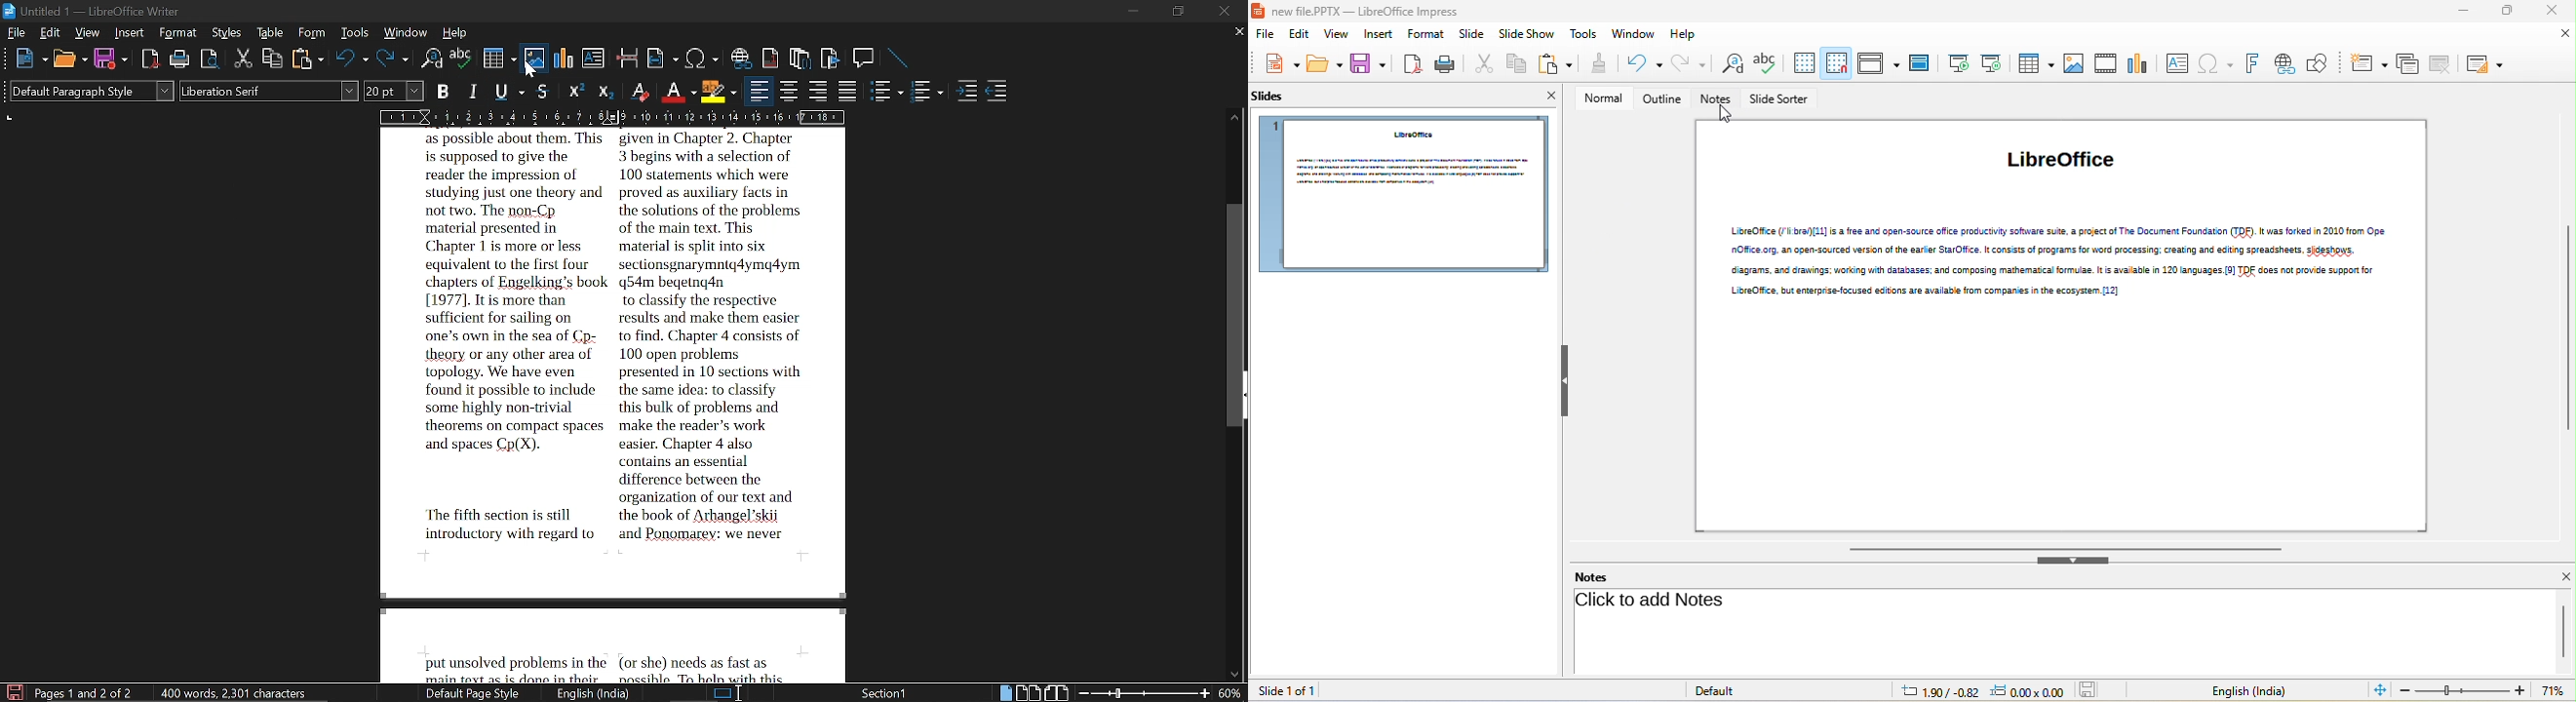 The image size is (2576, 728). What do you see at coordinates (1058, 693) in the screenshot?
I see `book view` at bounding box center [1058, 693].